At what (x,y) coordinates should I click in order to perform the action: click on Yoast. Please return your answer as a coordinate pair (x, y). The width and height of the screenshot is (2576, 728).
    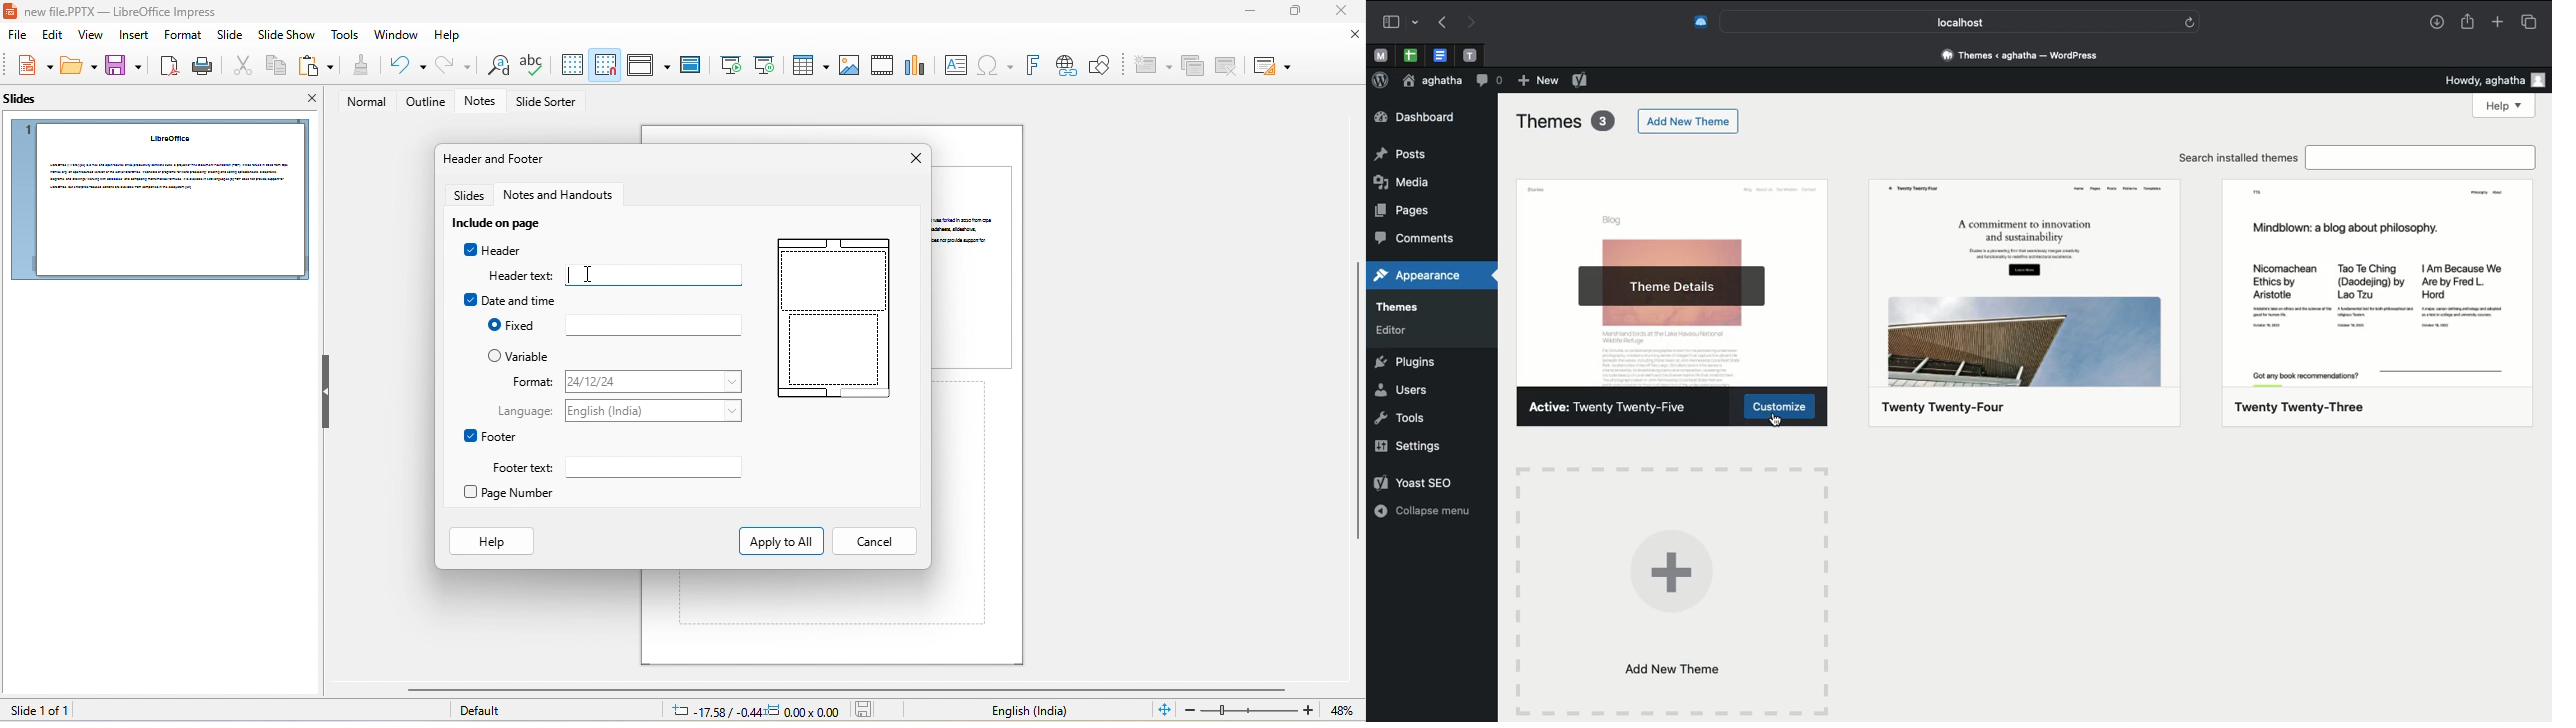
    Looking at the image, I should click on (1579, 80).